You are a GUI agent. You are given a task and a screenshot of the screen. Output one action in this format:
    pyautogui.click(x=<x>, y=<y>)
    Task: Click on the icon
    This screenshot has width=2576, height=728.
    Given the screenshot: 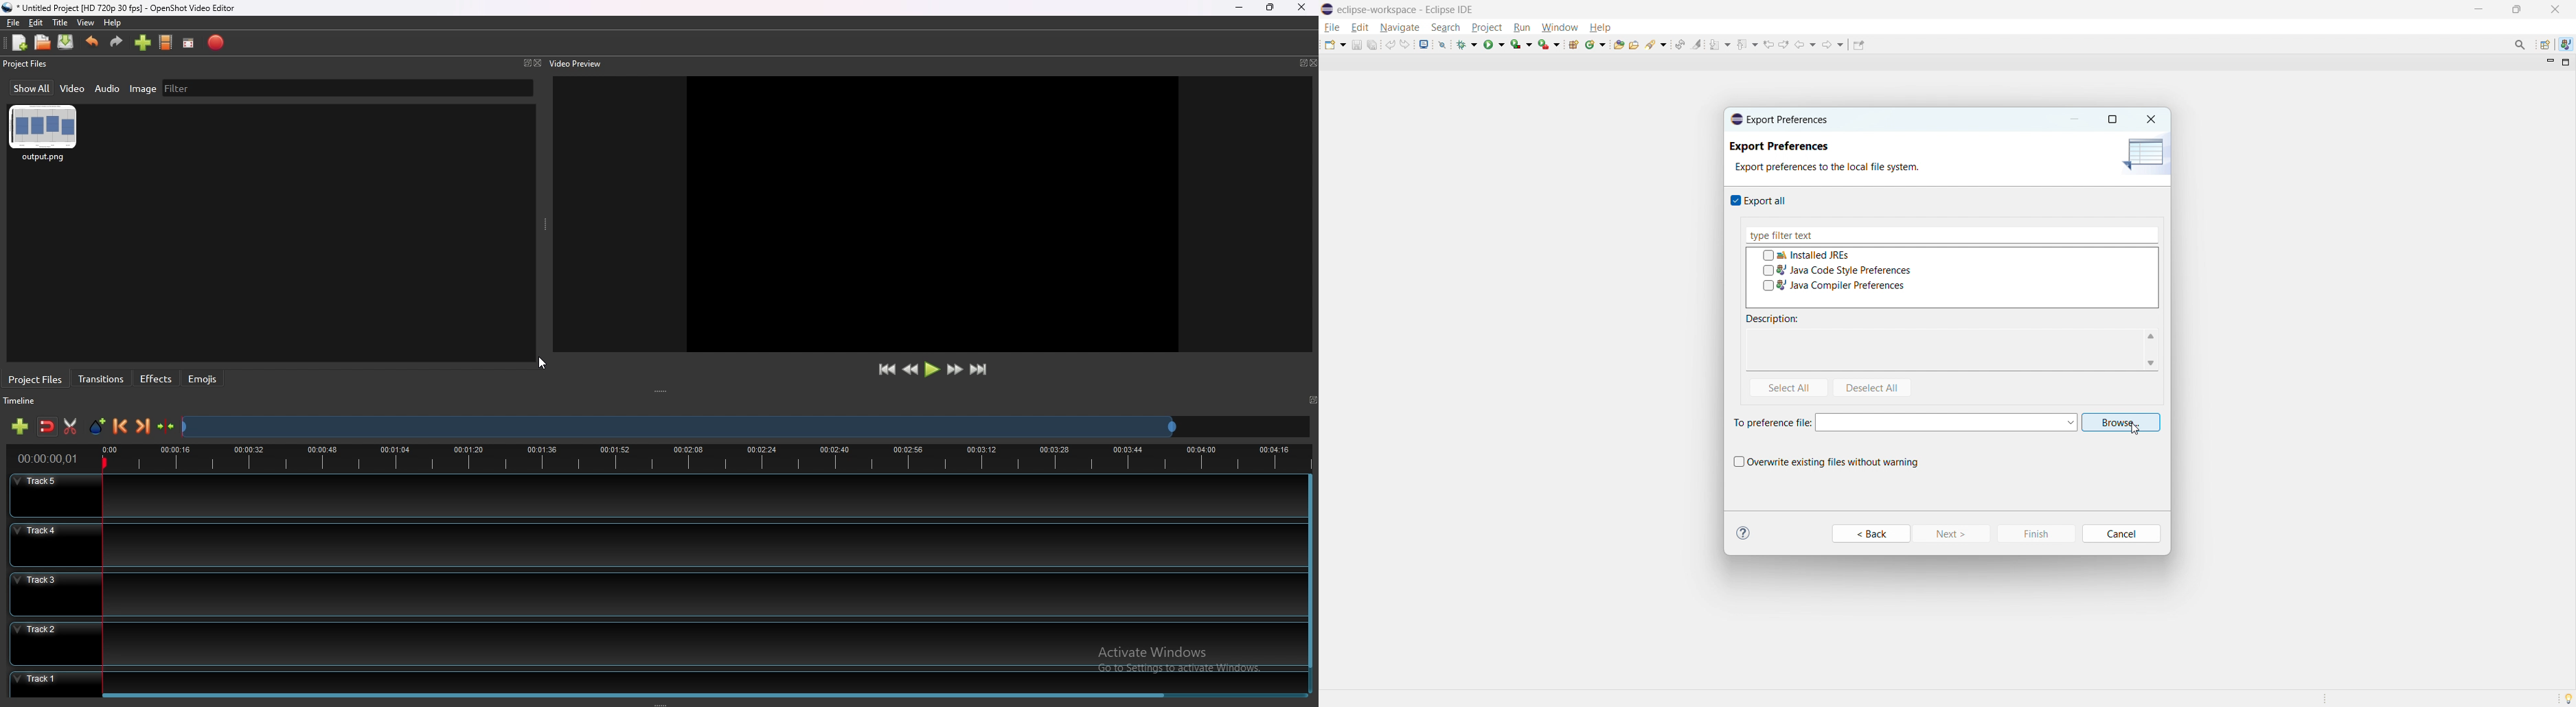 What is the action you would take?
    pyautogui.click(x=2150, y=158)
    